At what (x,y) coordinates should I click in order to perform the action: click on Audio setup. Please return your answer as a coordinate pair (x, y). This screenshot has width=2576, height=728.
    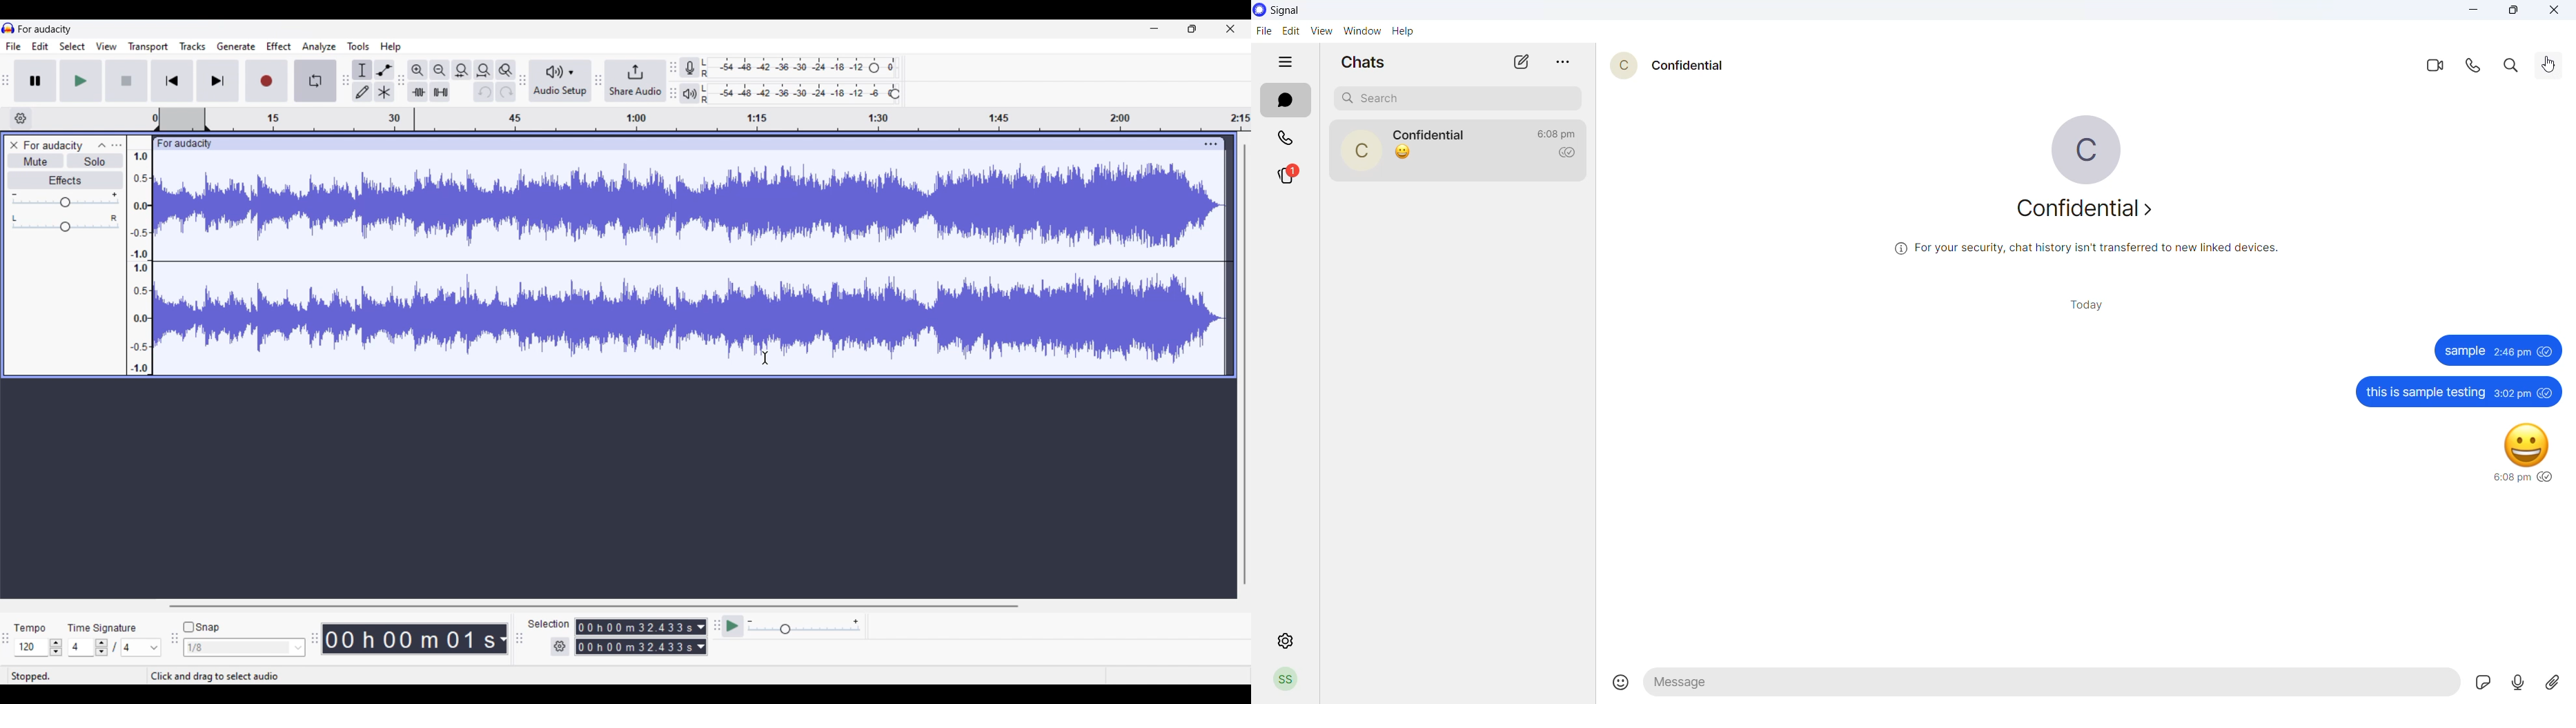
    Looking at the image, I should click on (560, 80).